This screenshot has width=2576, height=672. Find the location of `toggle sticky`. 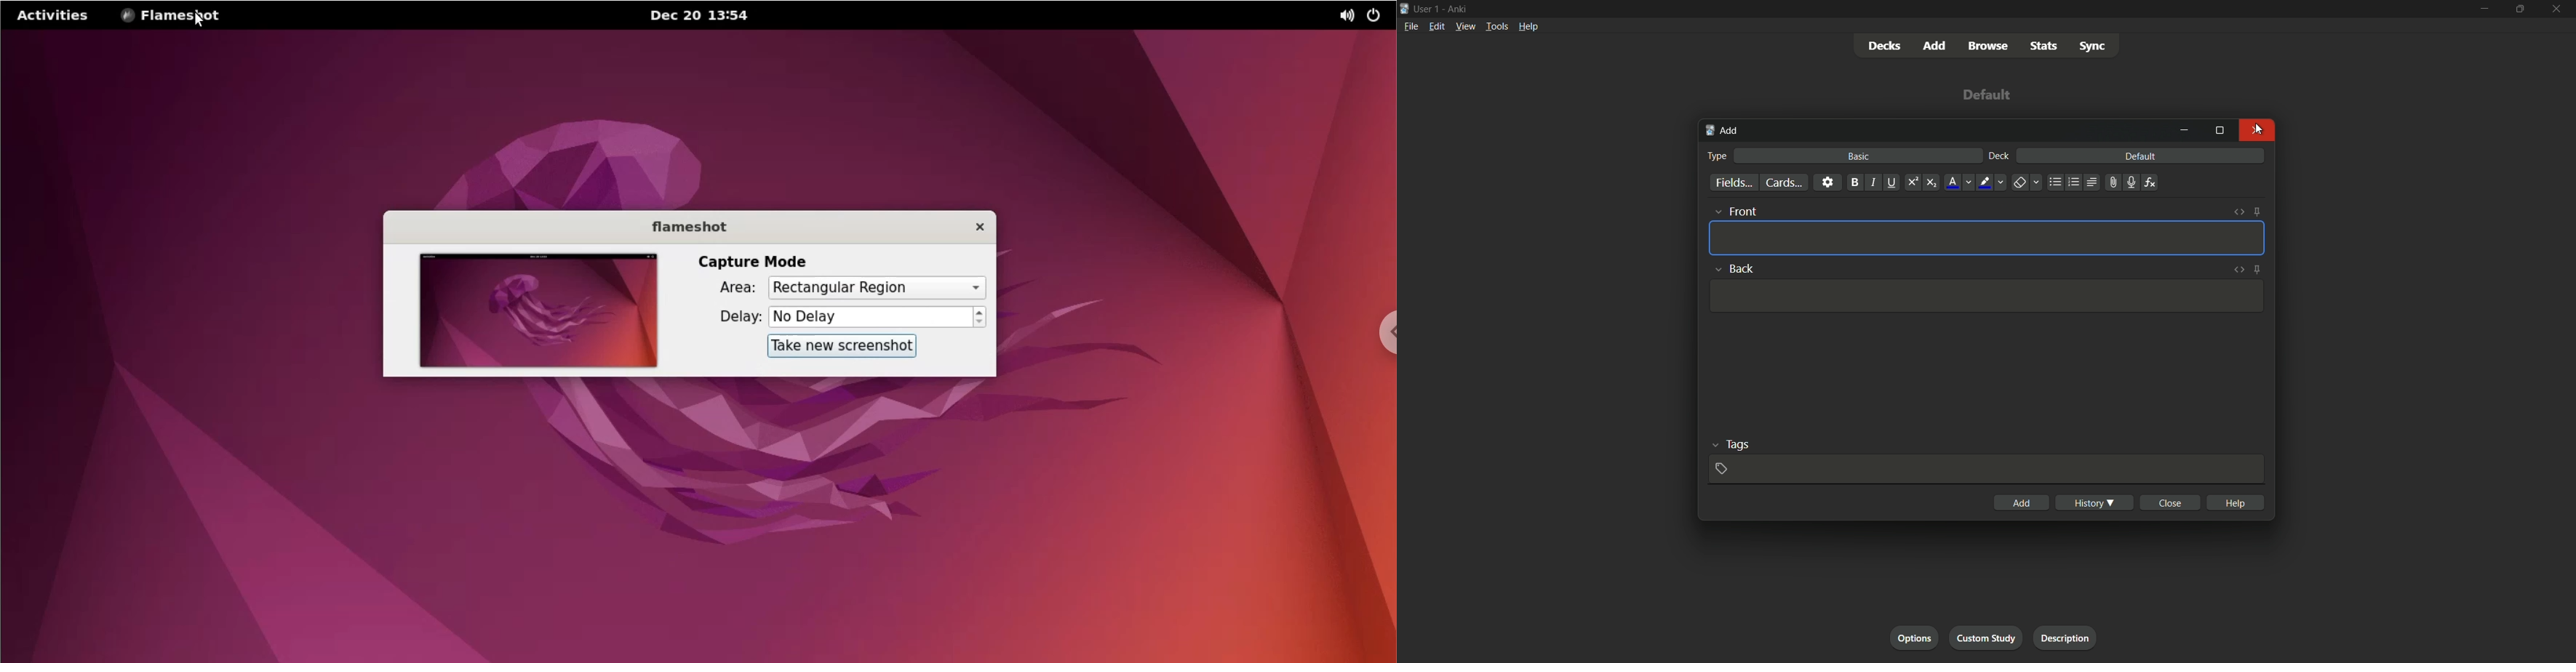

toggle sticky is located at coordinates (2260, 211).